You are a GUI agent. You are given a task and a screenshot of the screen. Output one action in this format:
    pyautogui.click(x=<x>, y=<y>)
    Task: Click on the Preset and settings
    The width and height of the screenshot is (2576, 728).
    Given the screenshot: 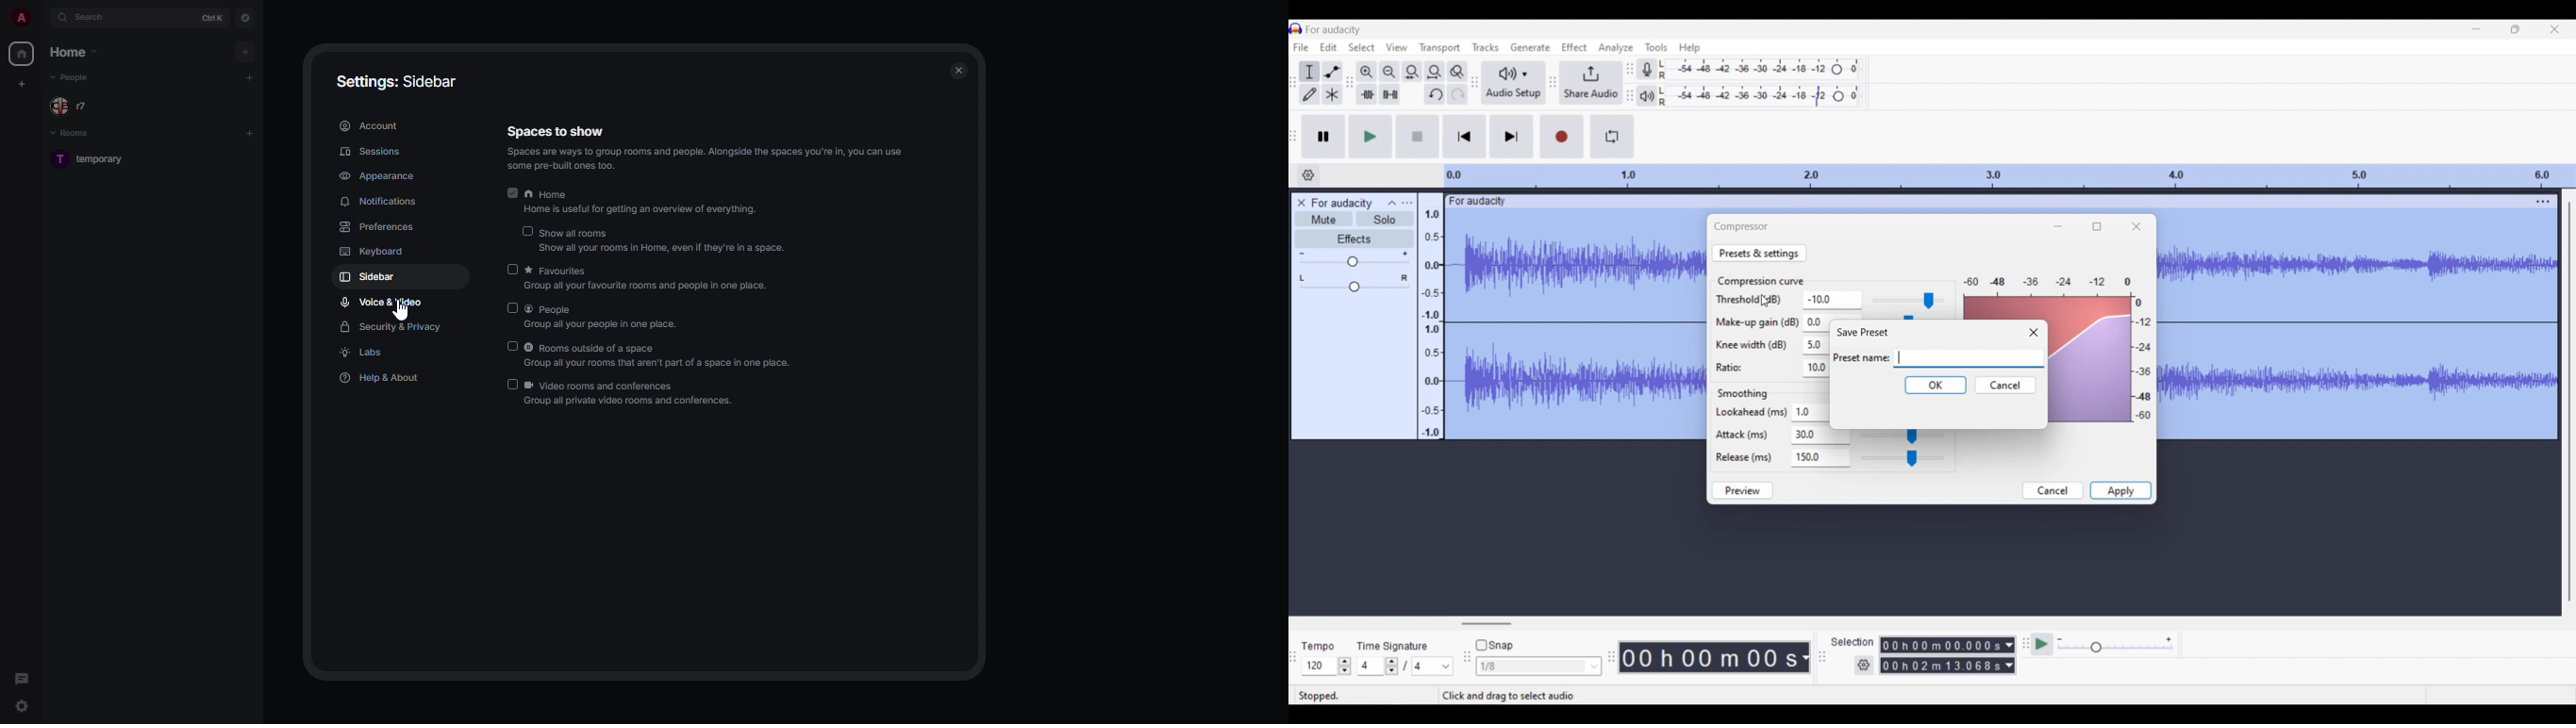 What is the action you would take?
    pyautogui.click(x=1759, y=253)
    